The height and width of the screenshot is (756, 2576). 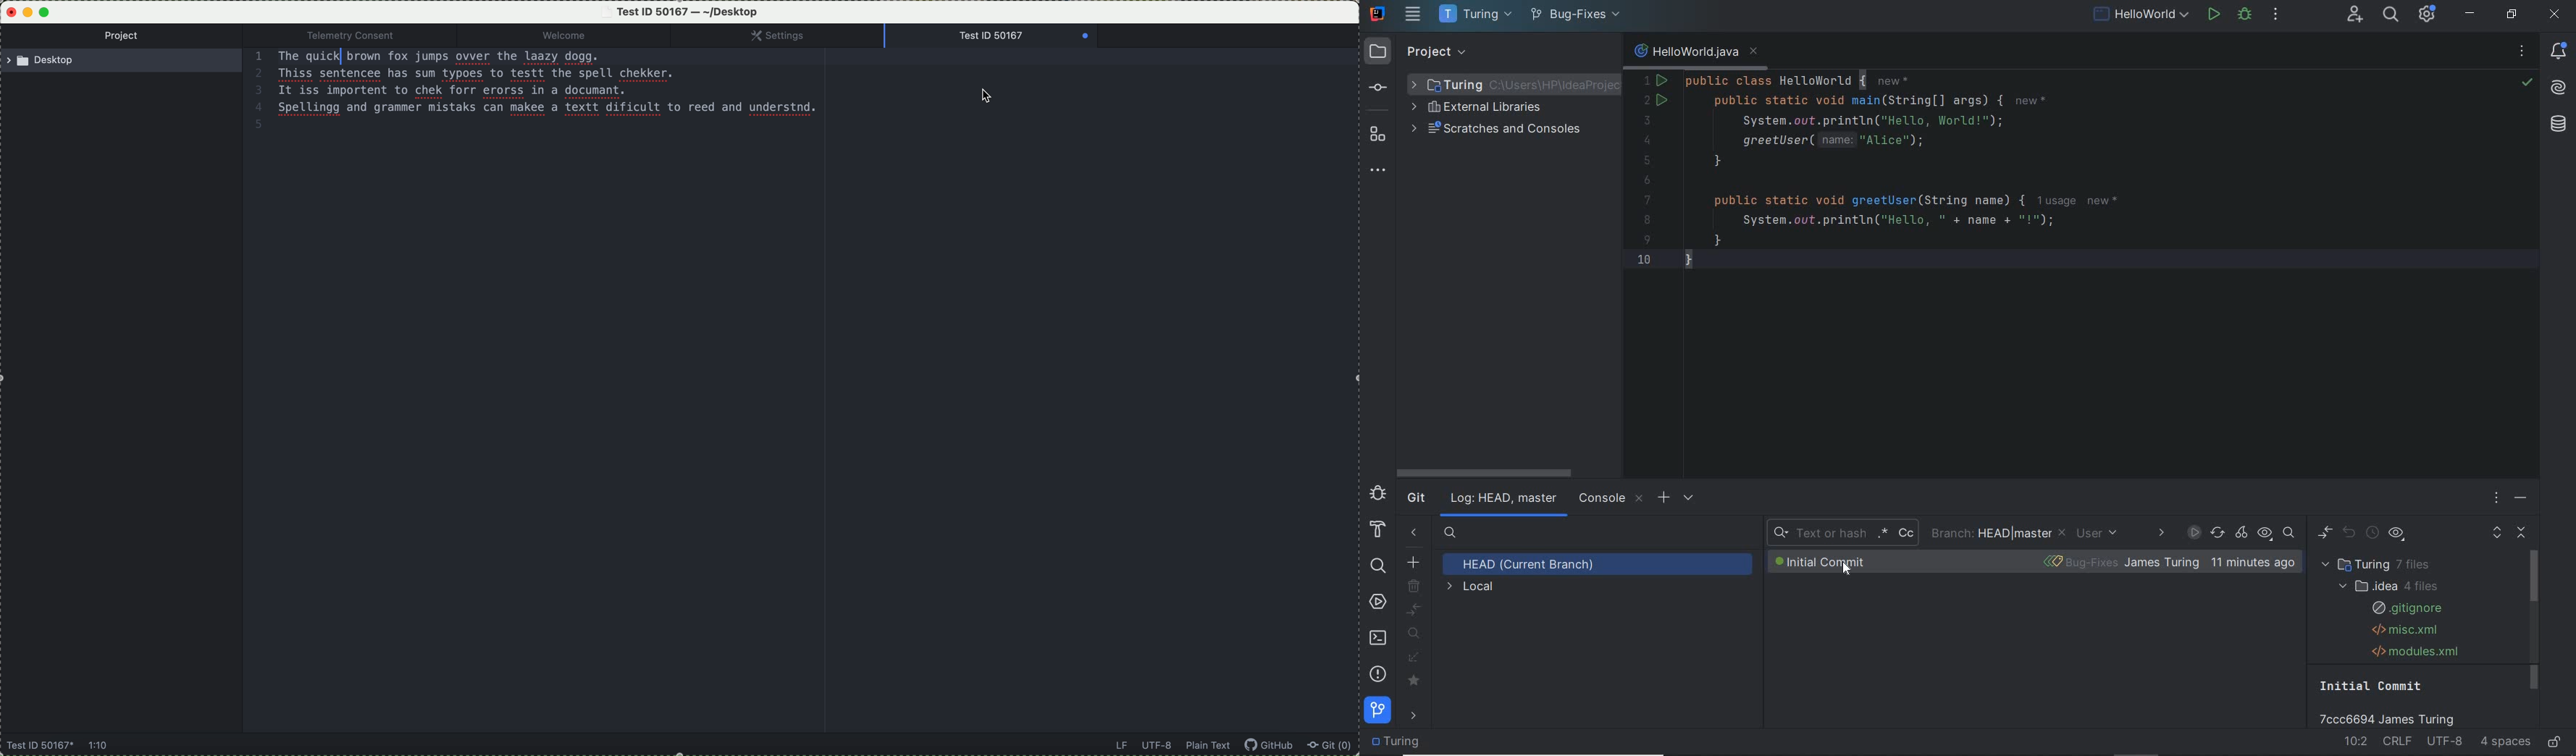 What do you see at coordinates (1273, 746) in the screenshot?
I see `GitHub` at bounding box center [1273, 746].